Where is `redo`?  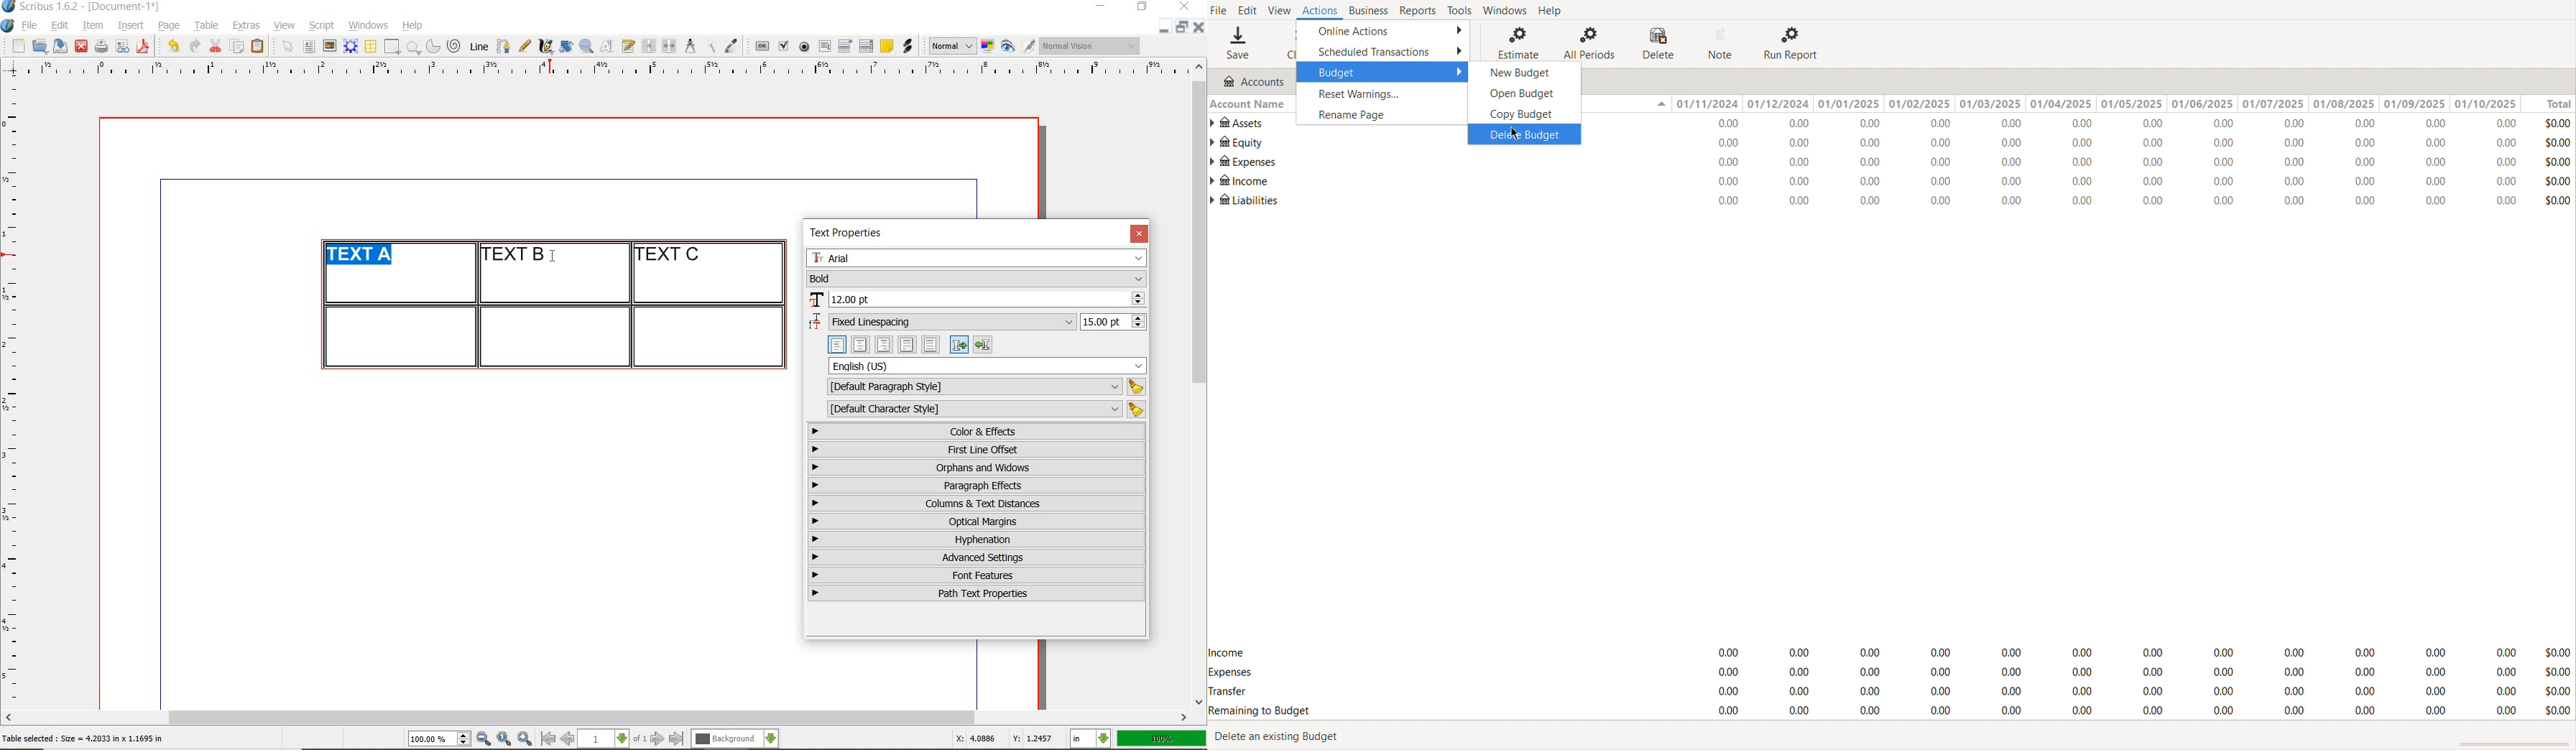 redo is located at coordinates (193, 45).